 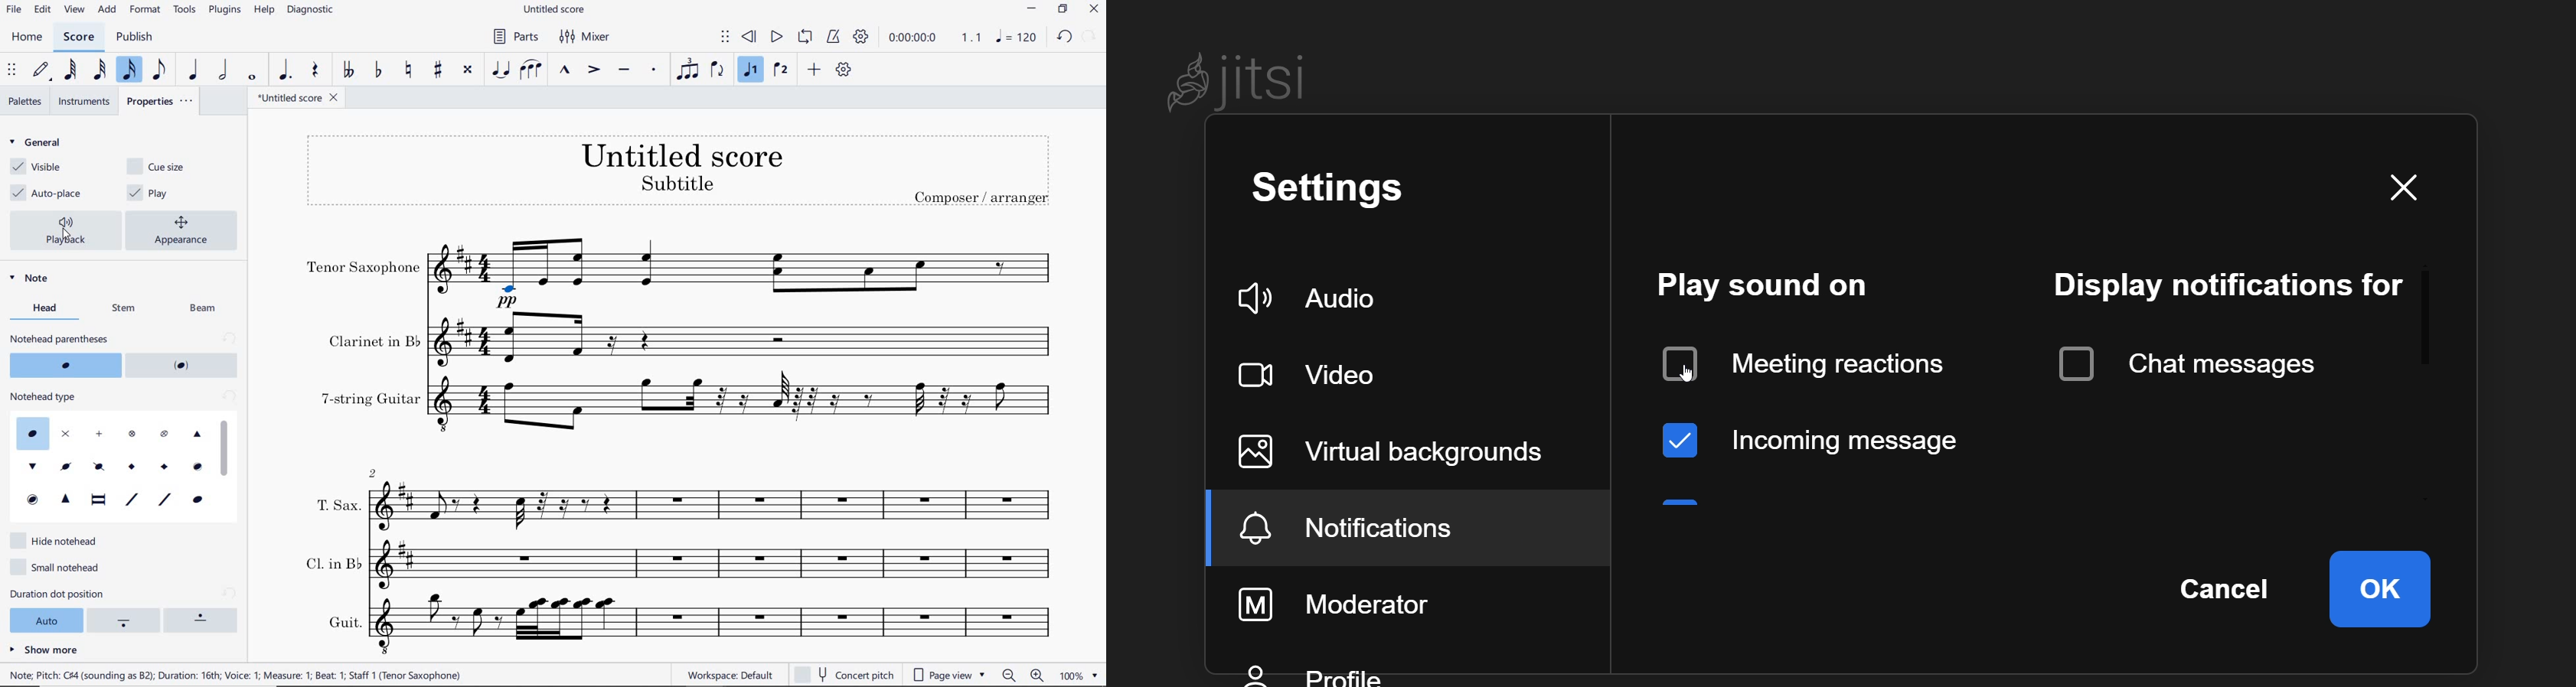 I want to click on Notehead type, so click(x=106, y=464).